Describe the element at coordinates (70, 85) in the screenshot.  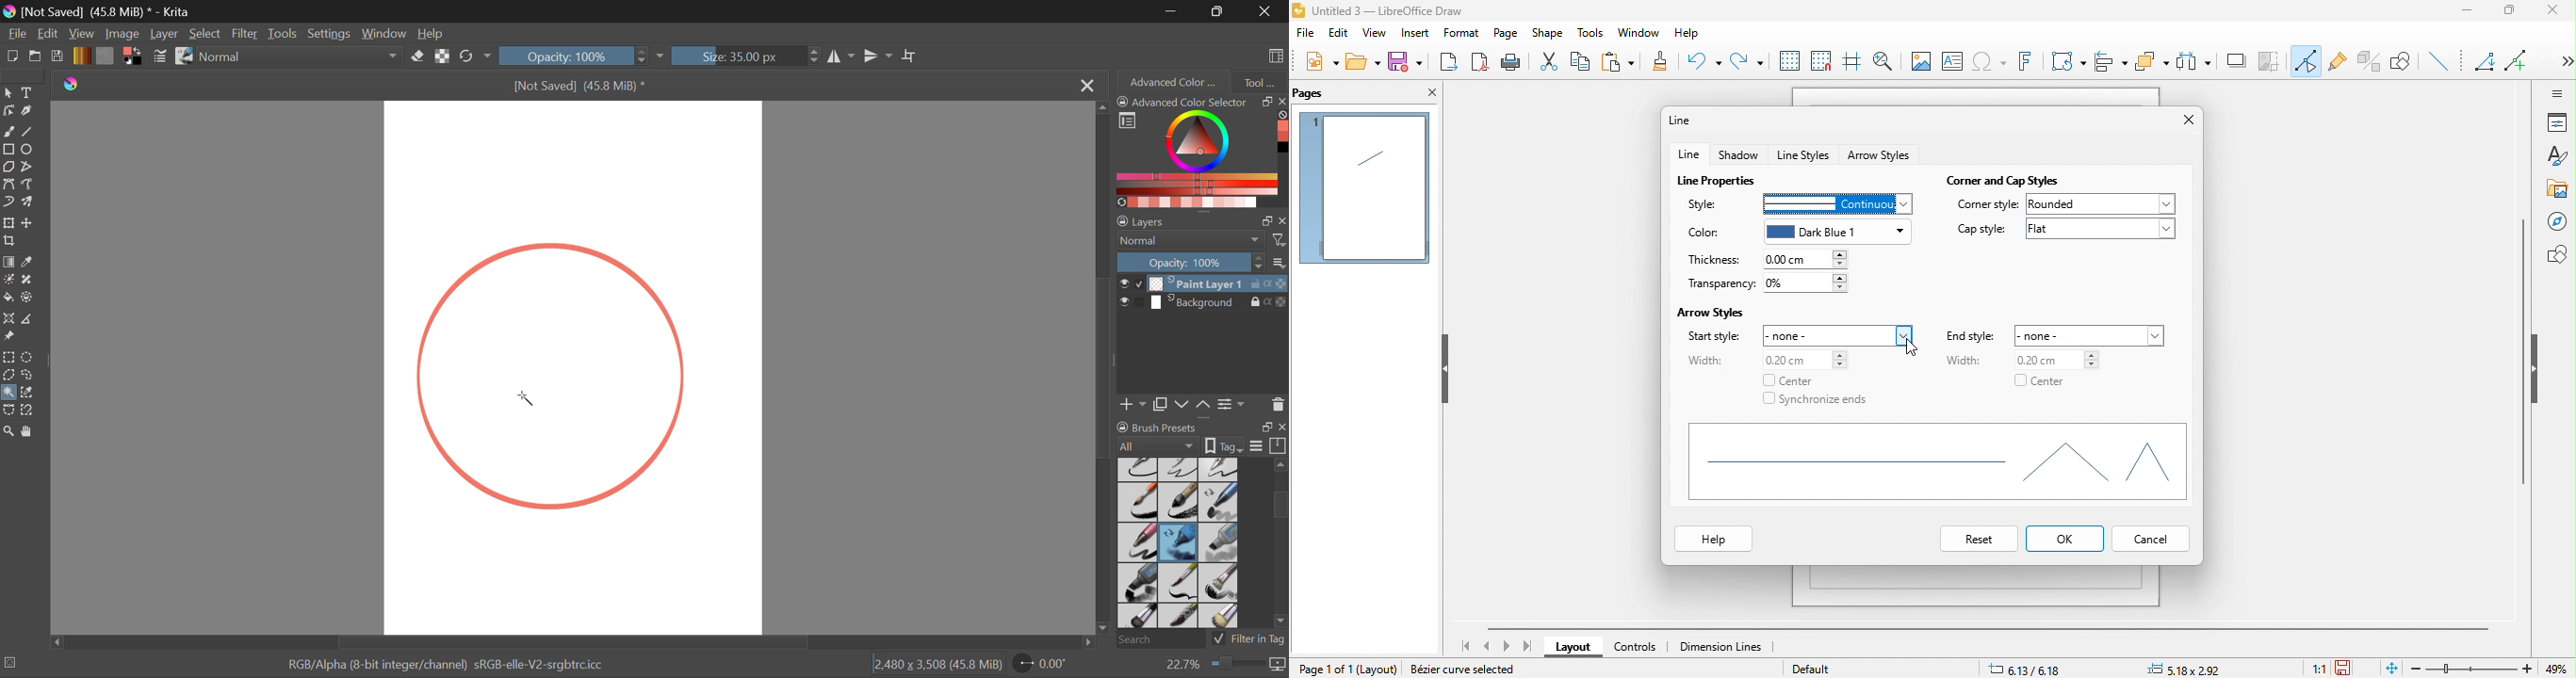
I see `Krita Logo` at that location.